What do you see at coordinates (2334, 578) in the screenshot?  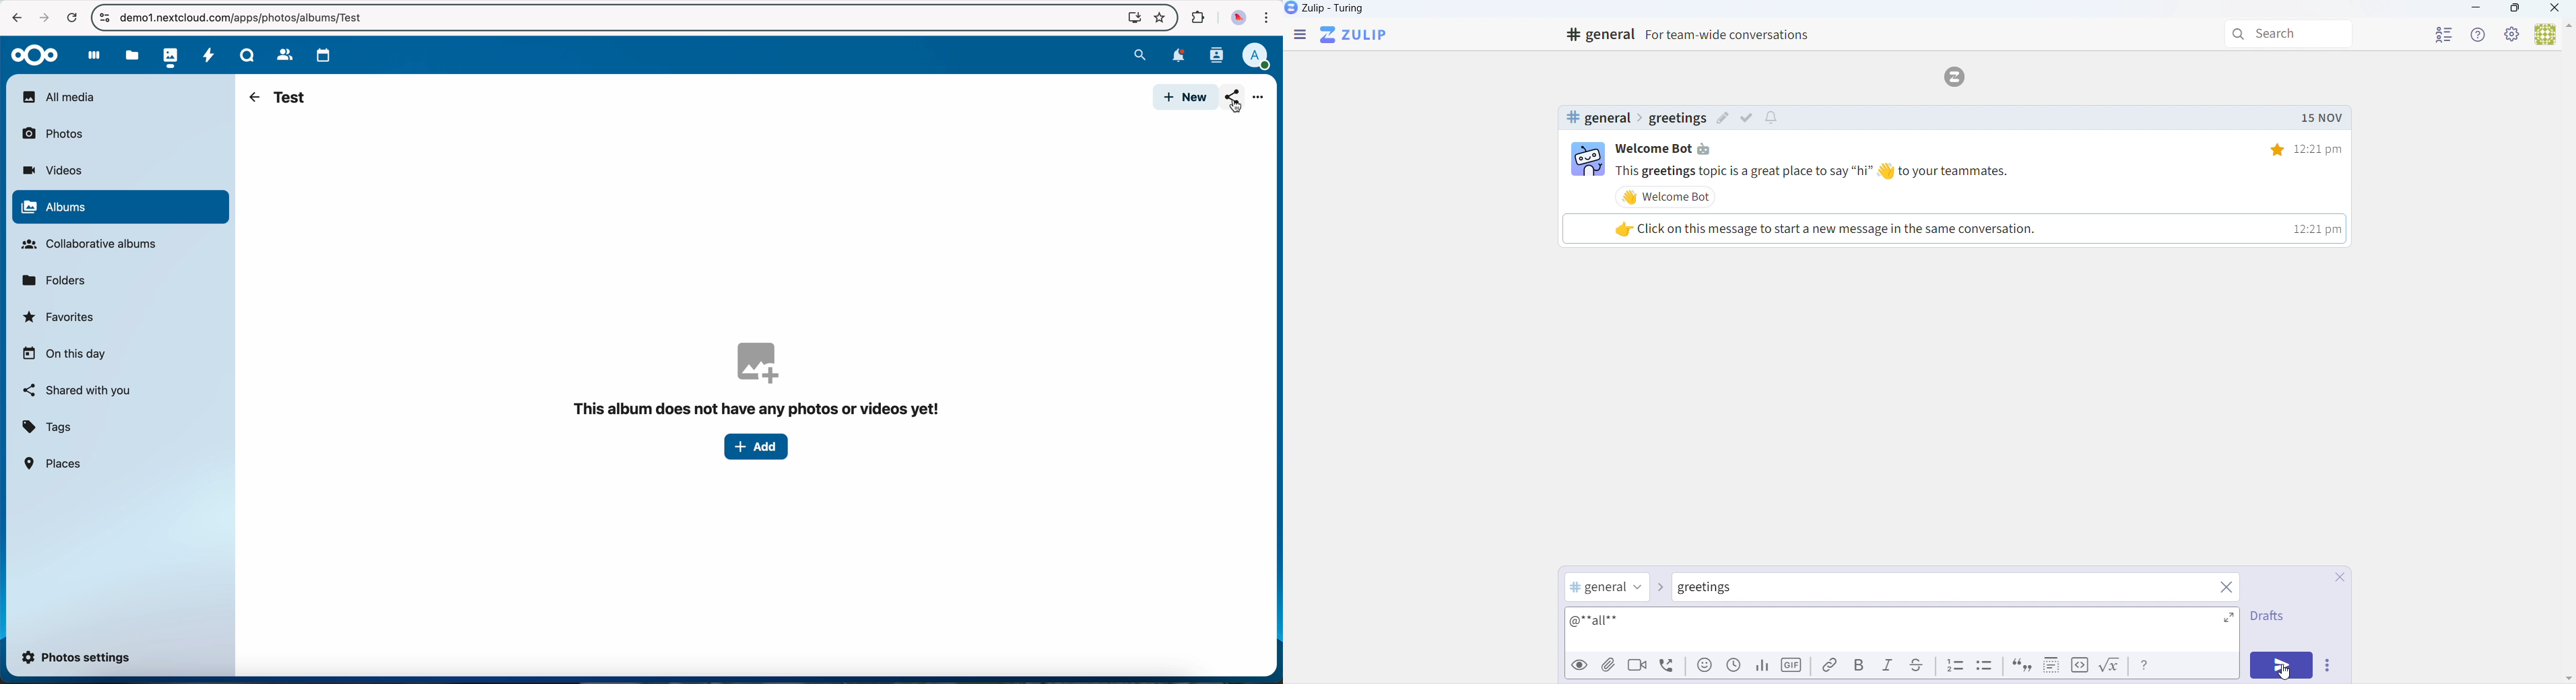 I see `Close` at bounding box center [2334, 578].